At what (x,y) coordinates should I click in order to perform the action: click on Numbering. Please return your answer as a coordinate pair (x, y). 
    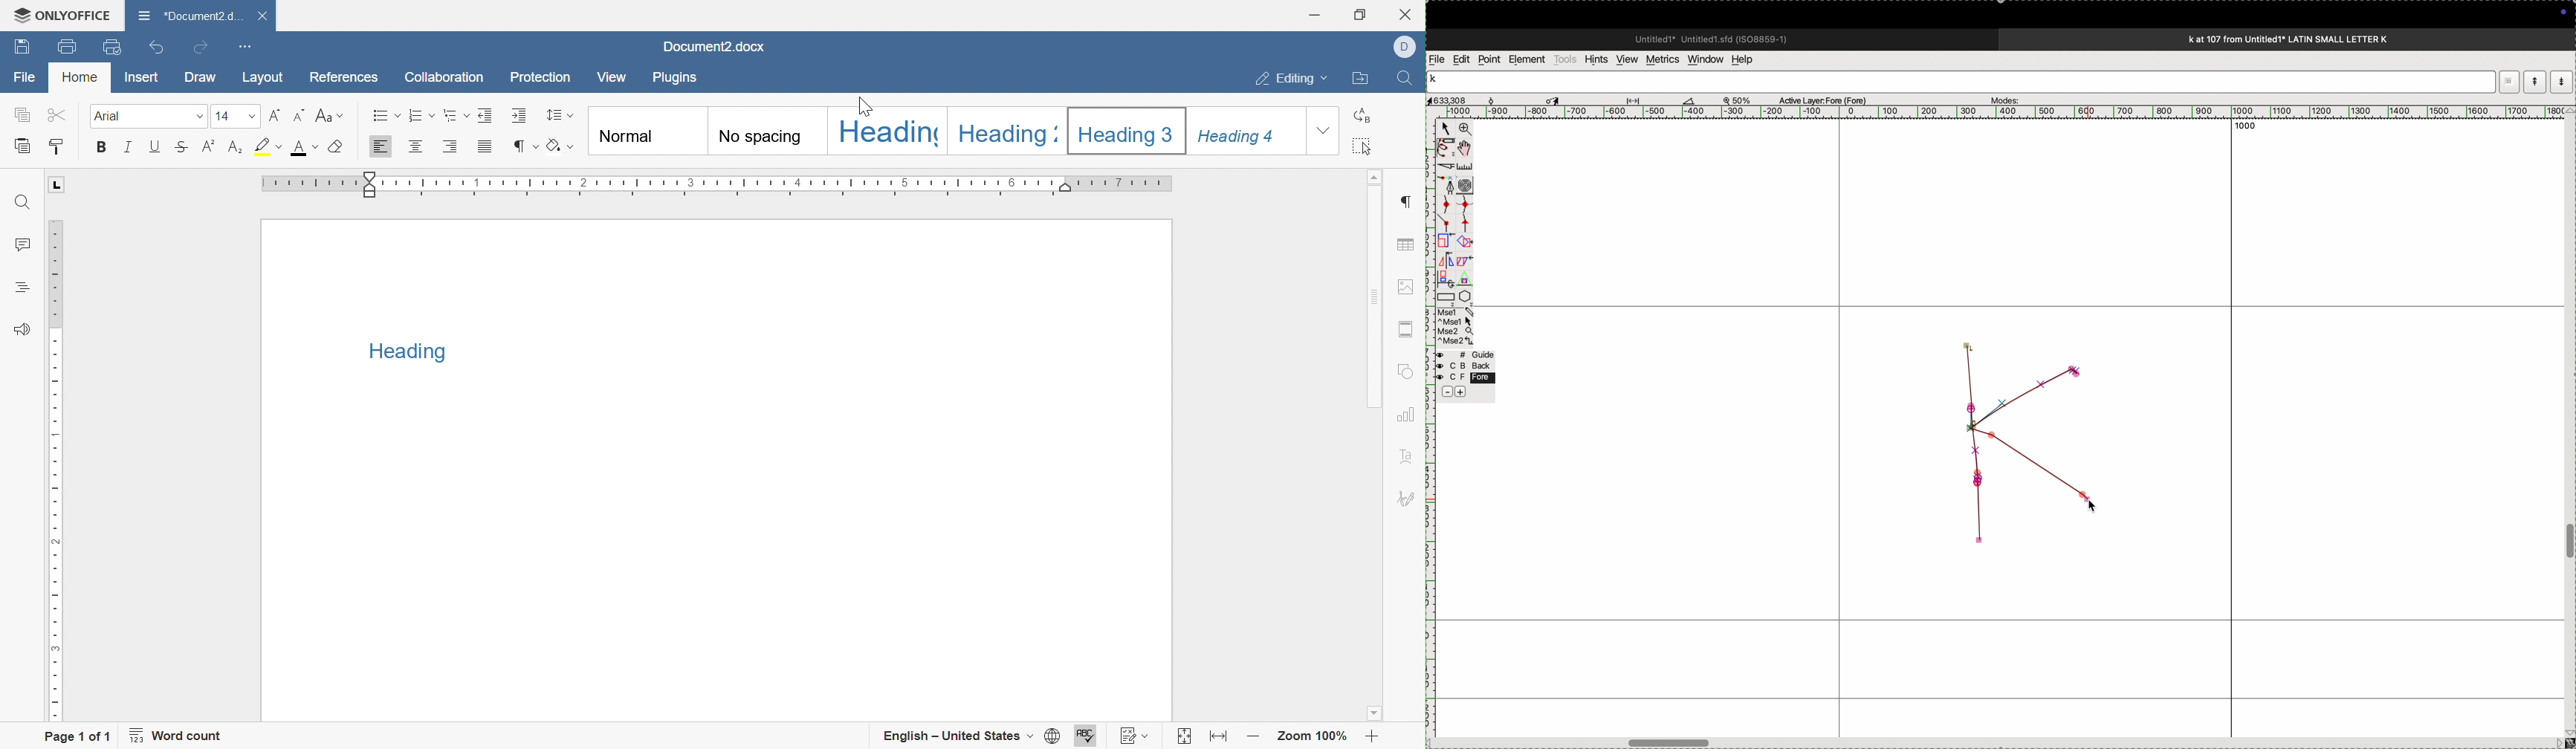
    Looking at the image, I should click on (416, 117).